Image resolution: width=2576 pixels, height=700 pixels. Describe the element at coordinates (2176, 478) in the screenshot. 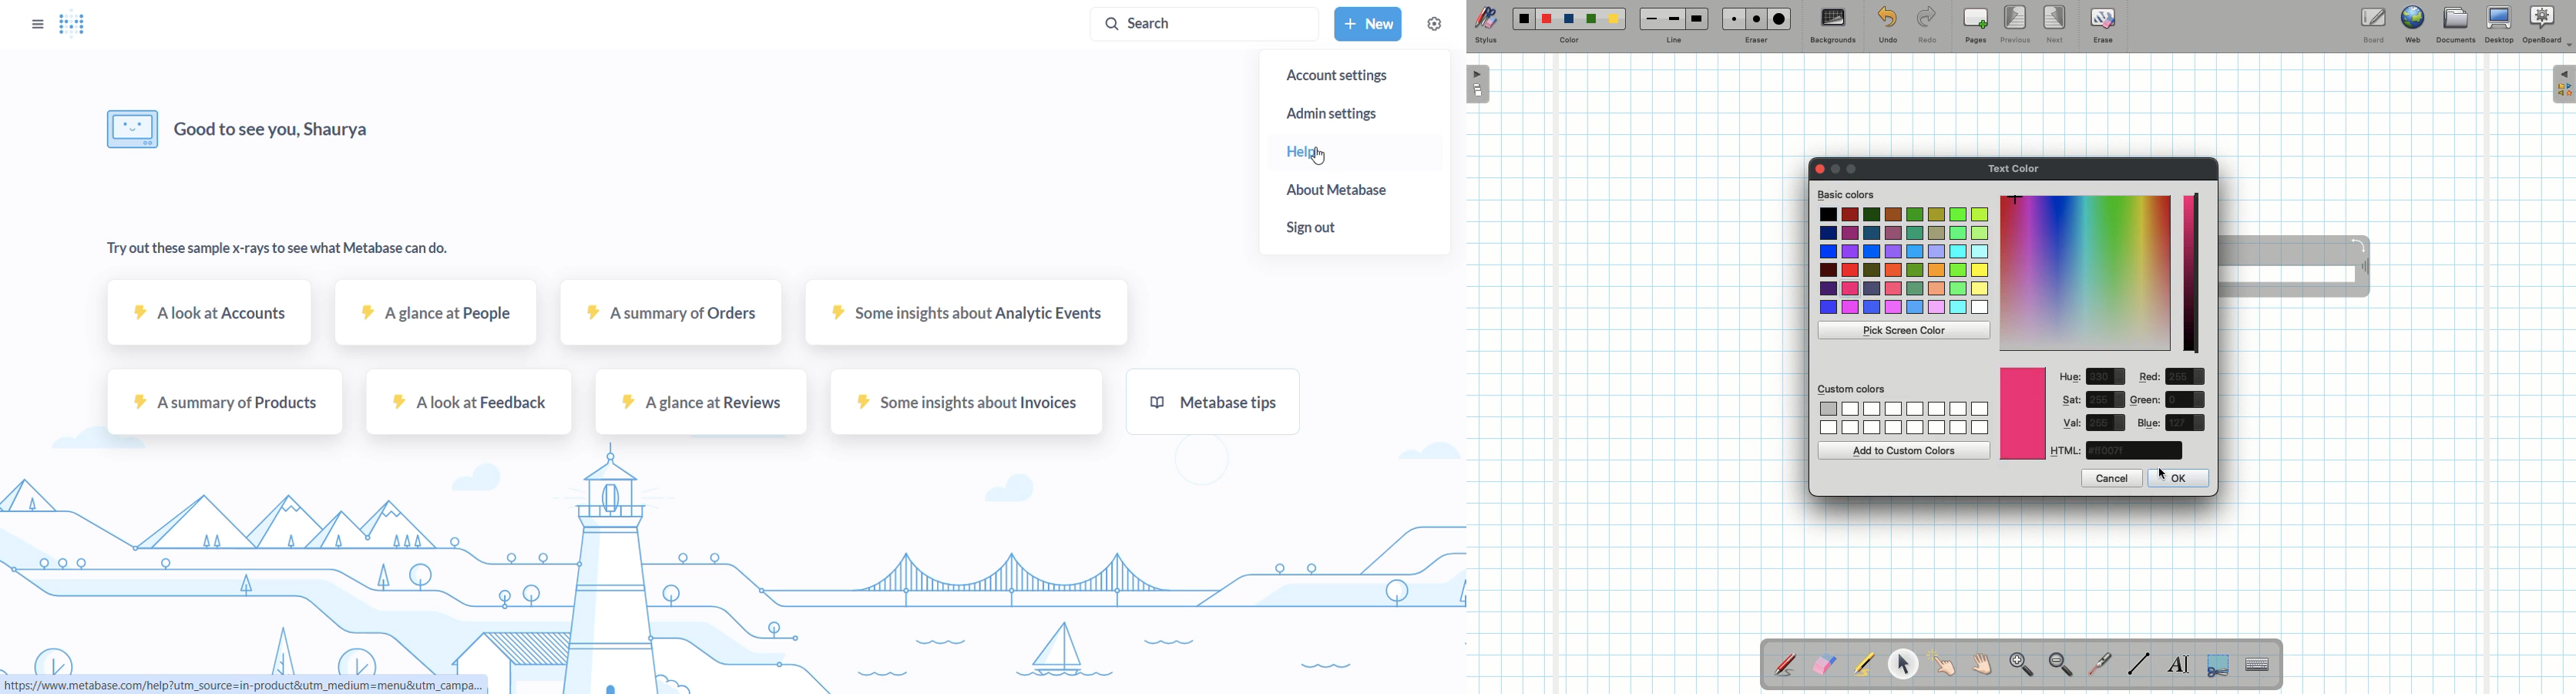

I see `OK` at that location.